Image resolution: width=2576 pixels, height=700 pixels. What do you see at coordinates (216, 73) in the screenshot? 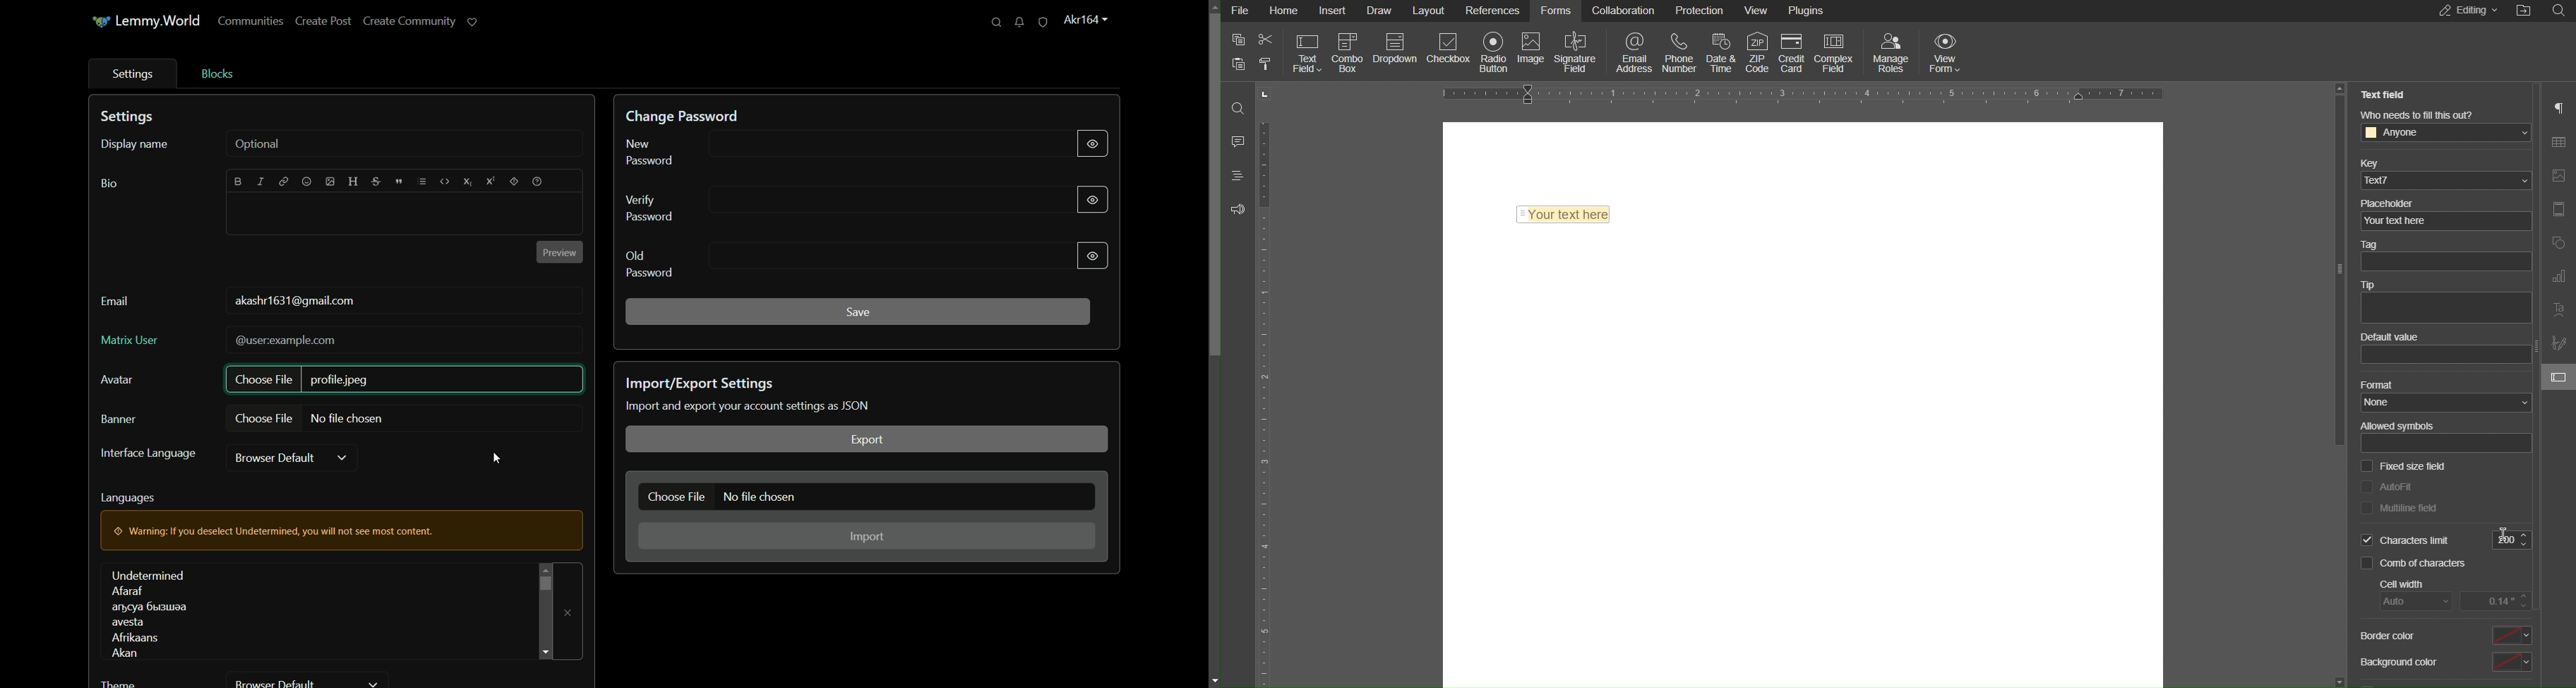
I see `blocks tab` at bounding box center [216, 73].